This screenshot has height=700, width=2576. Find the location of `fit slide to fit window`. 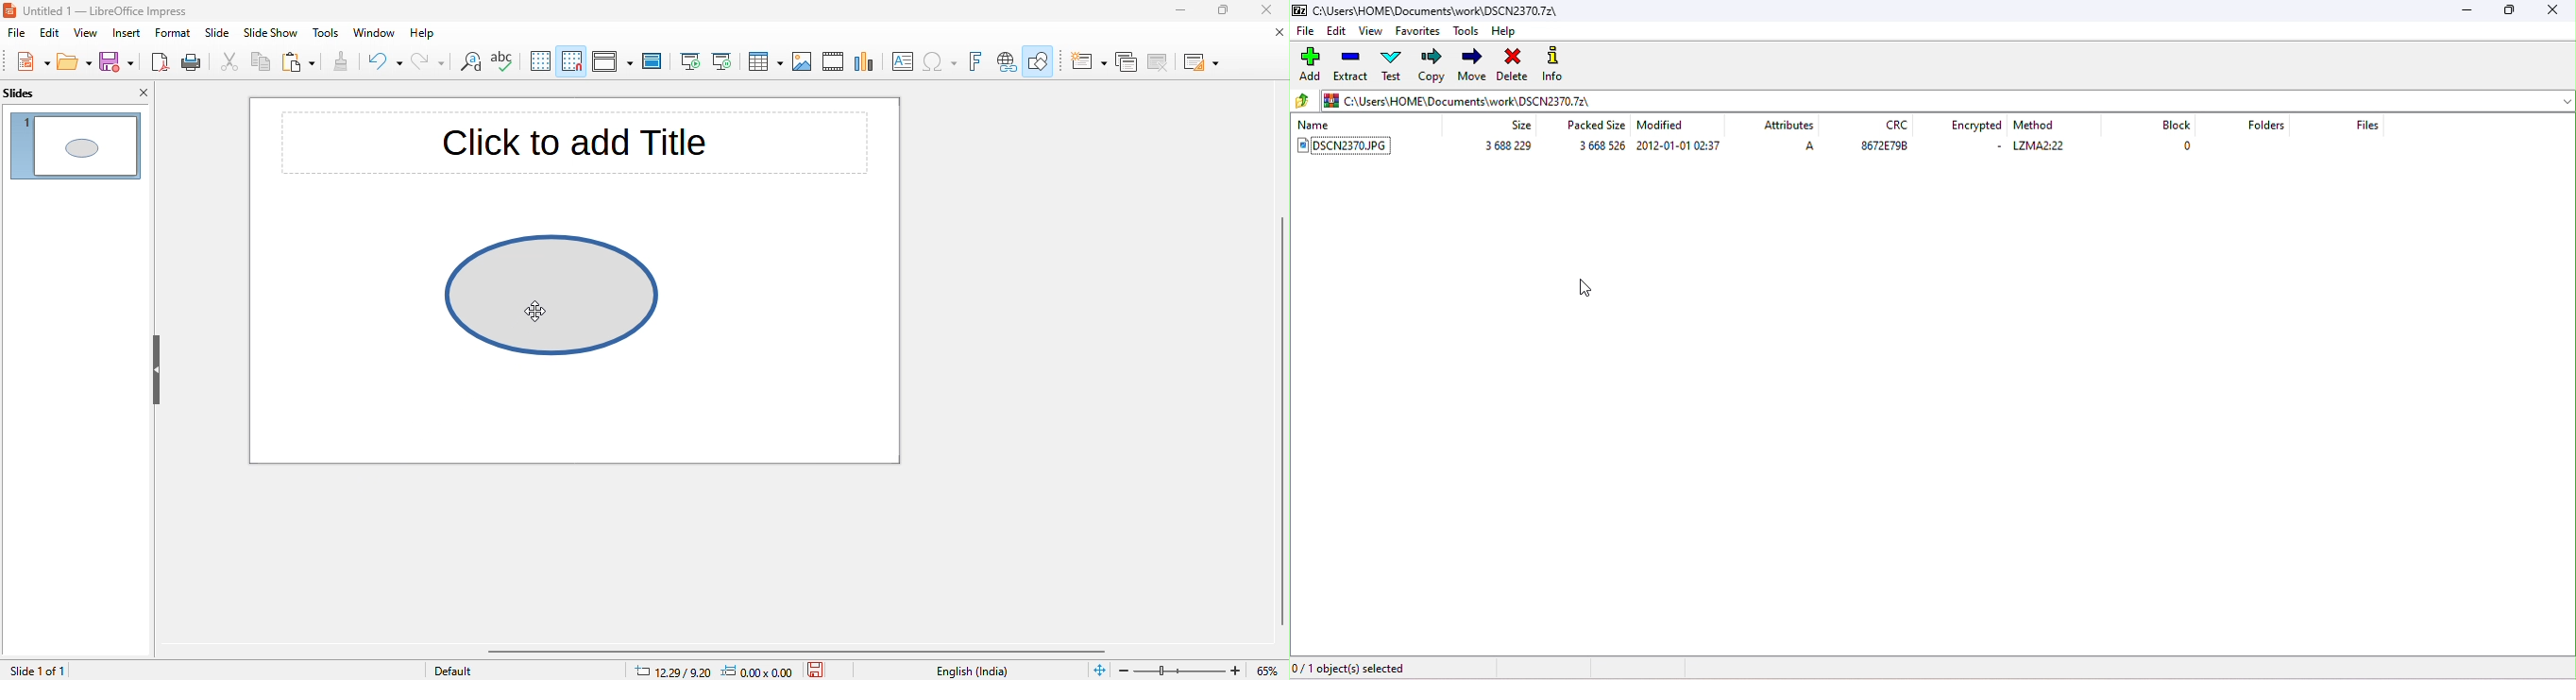

fit slide to fit window is located at coordinates (1099, 671).